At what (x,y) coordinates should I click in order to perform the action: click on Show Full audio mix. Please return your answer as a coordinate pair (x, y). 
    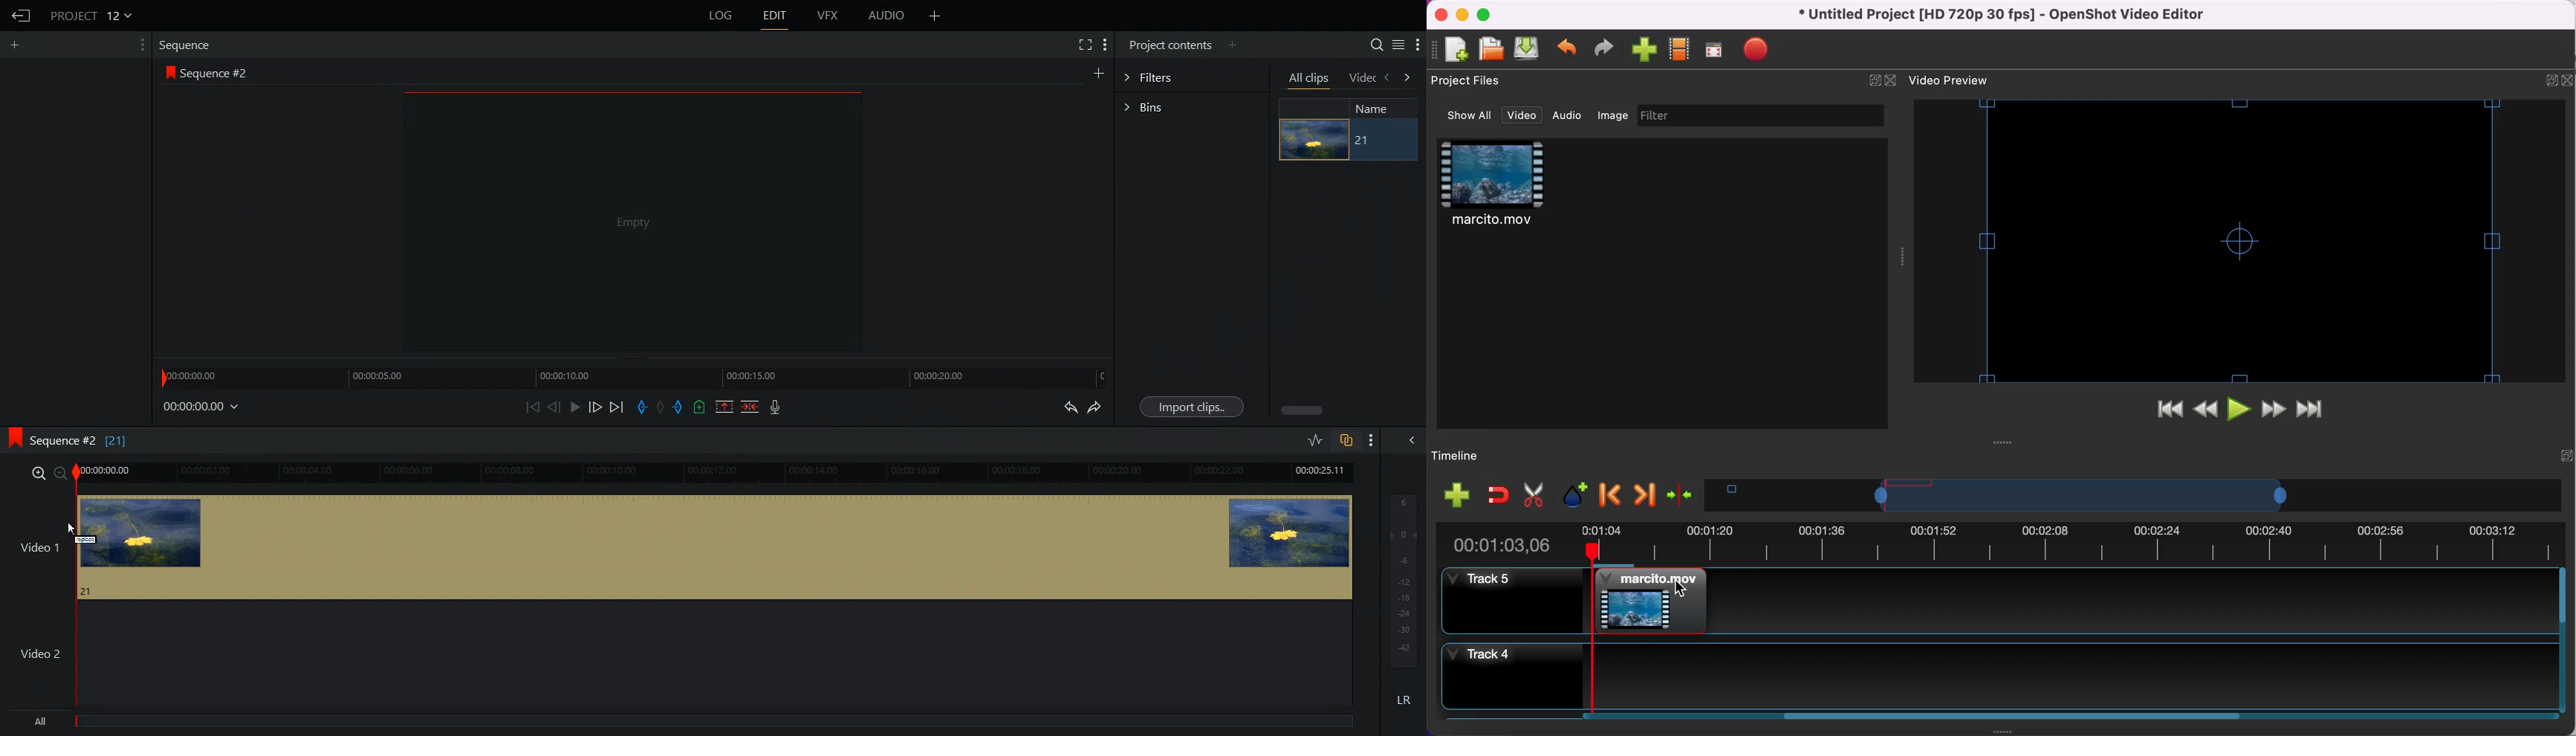
    Looking at the image, I should click on (1407, 440).